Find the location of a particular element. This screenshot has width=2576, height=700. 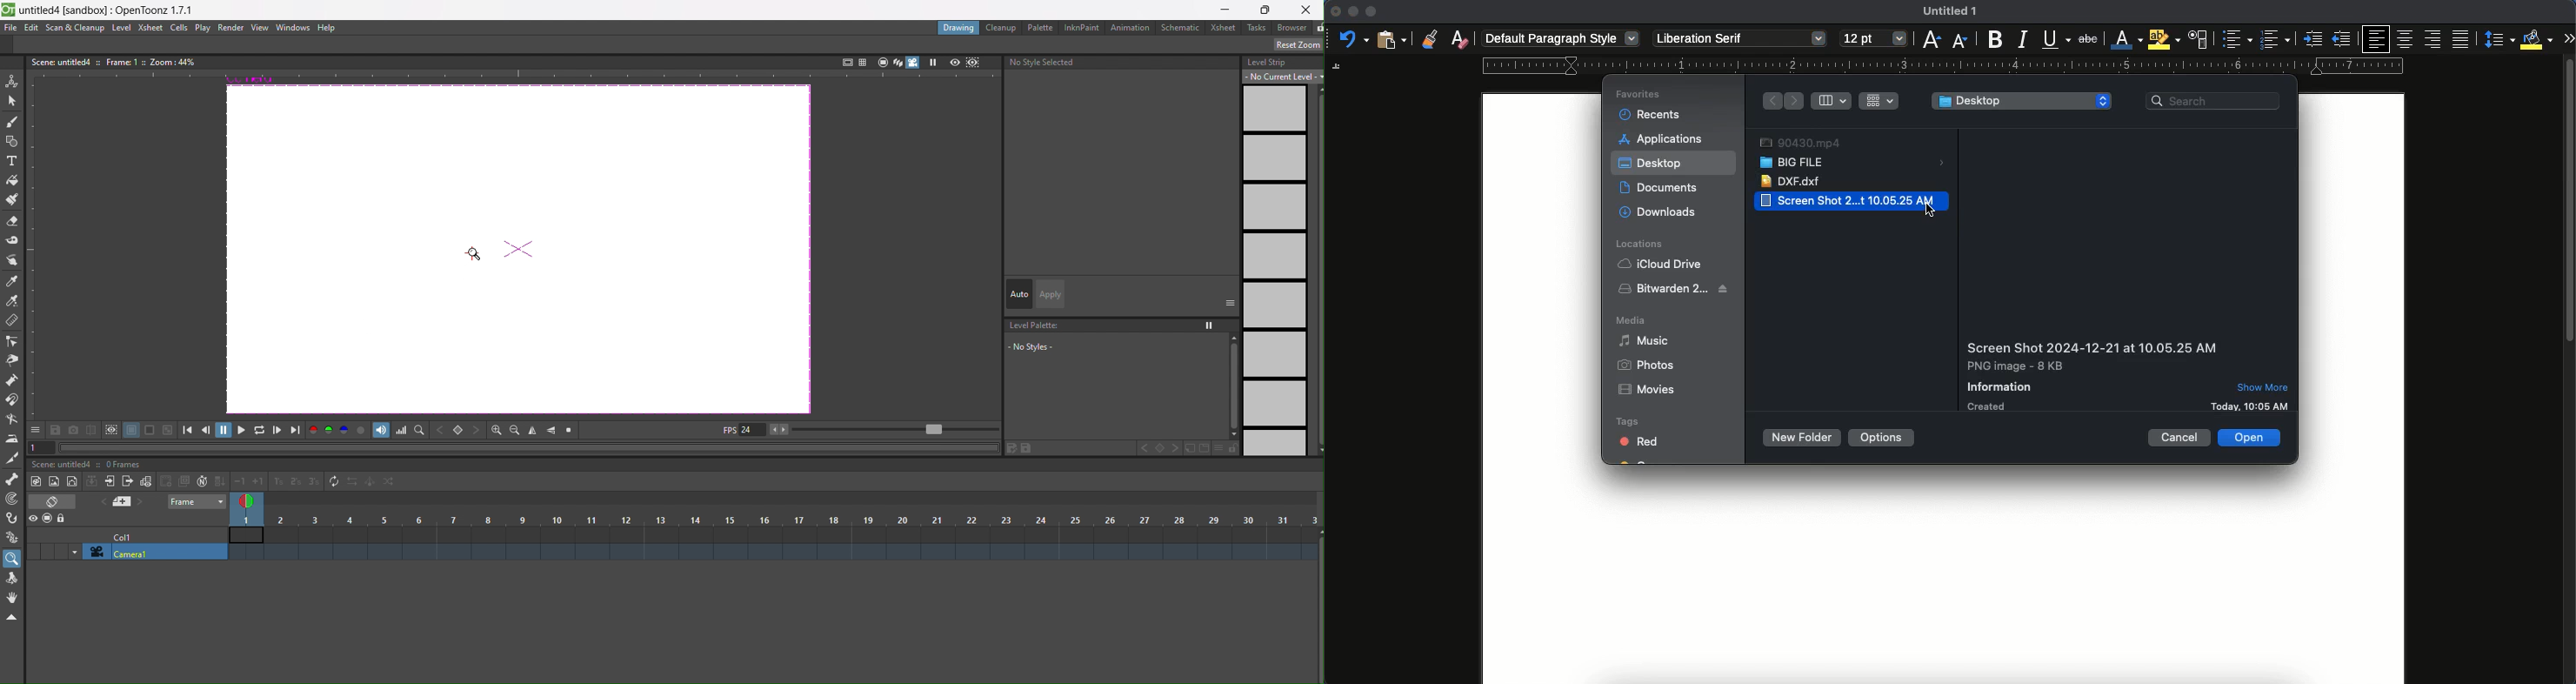

font color is located at coordinates (2126, 39).